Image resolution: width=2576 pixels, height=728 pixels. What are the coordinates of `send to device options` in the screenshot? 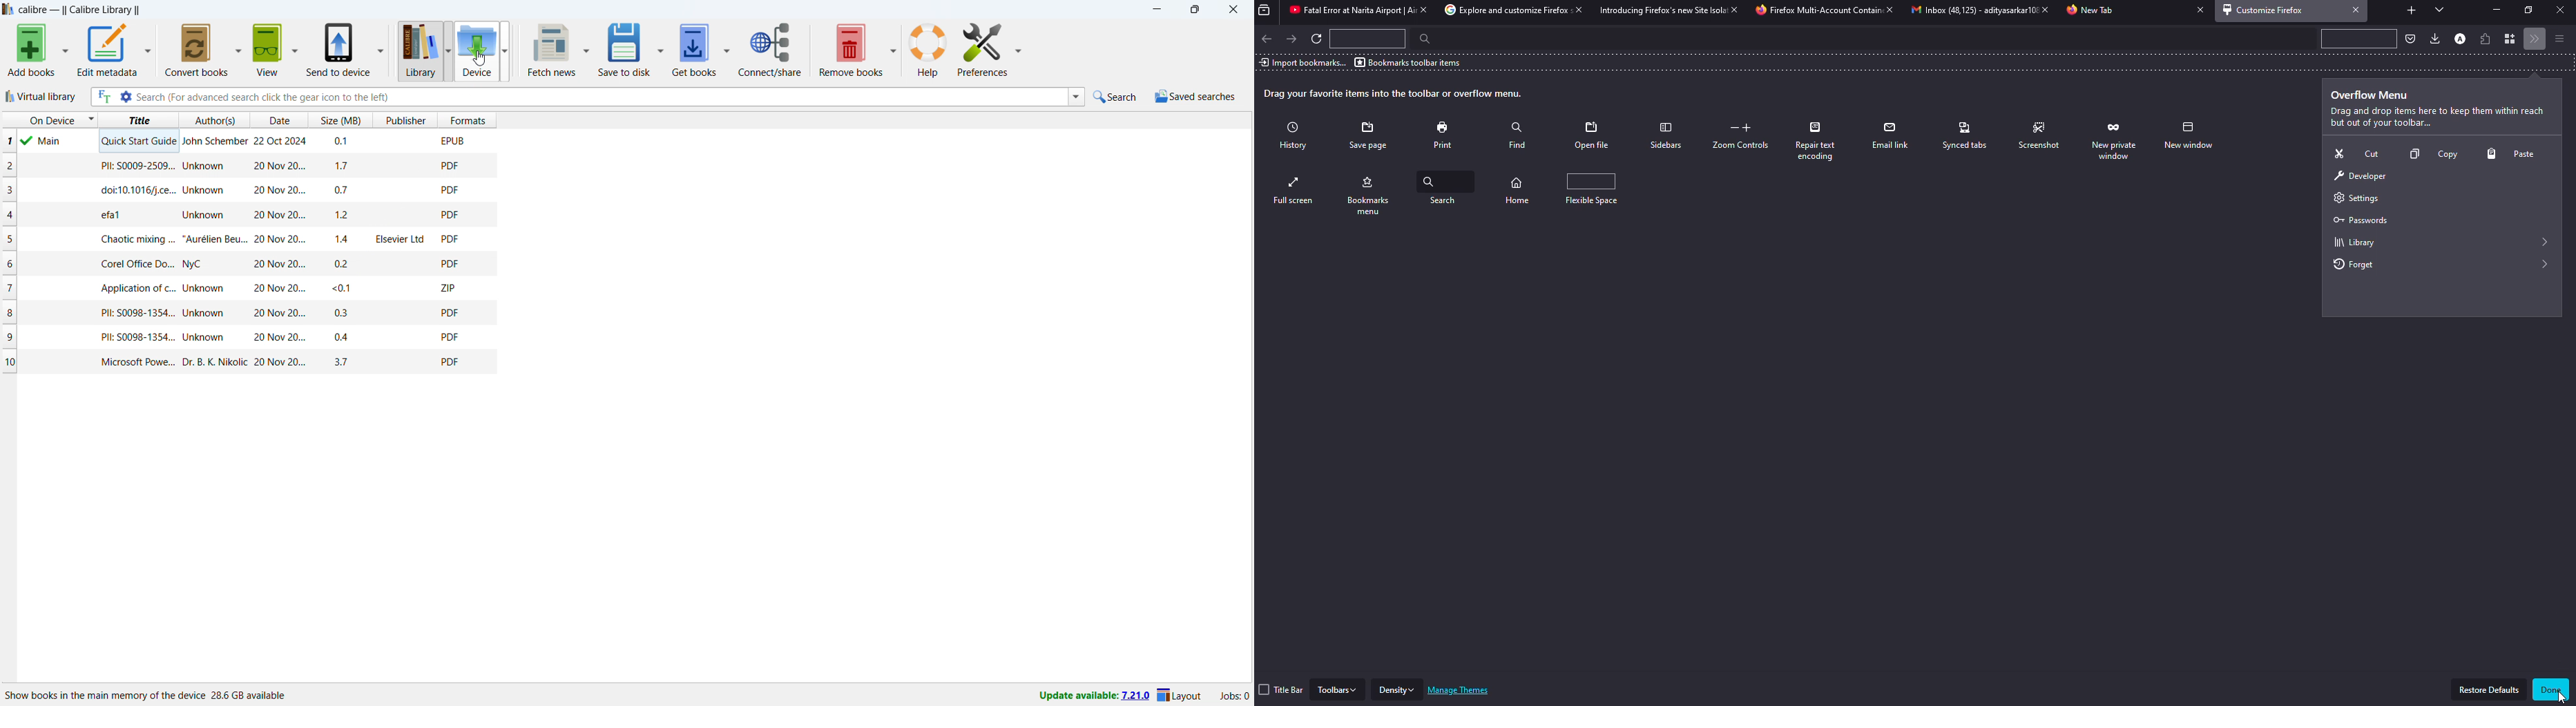 It's located at (380, 50).